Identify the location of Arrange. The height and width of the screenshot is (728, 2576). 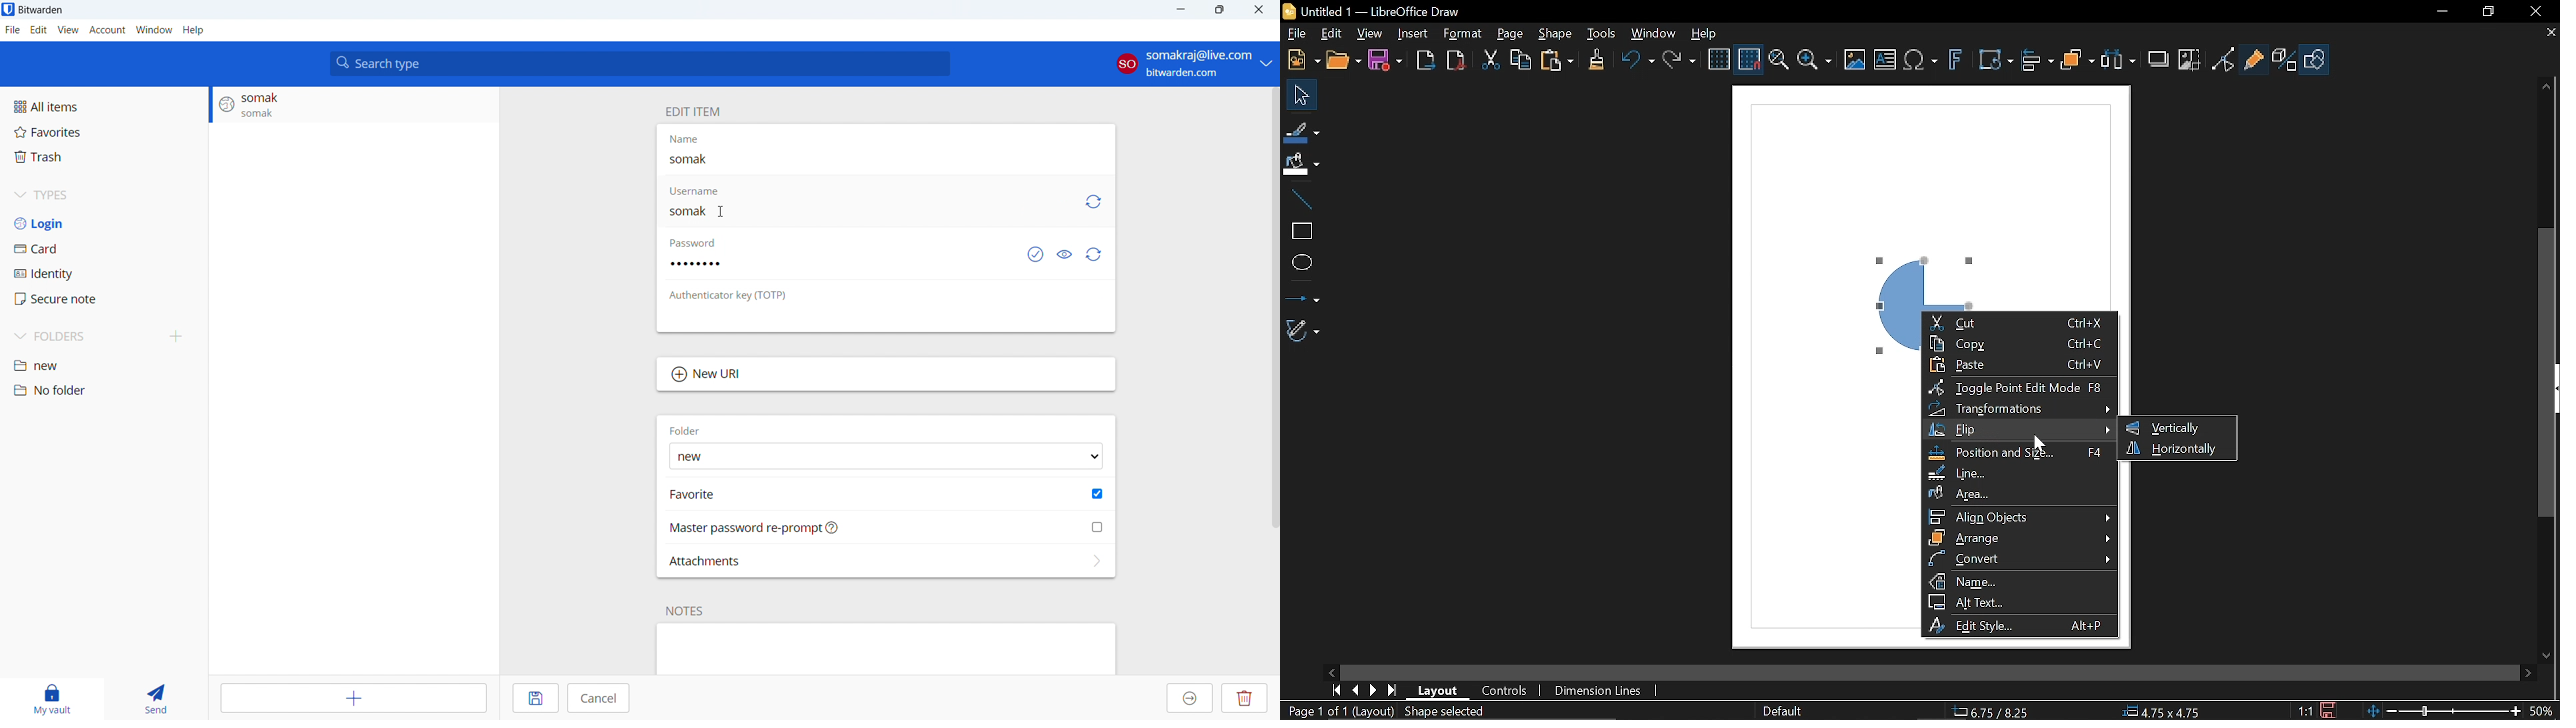
(2020, 538).